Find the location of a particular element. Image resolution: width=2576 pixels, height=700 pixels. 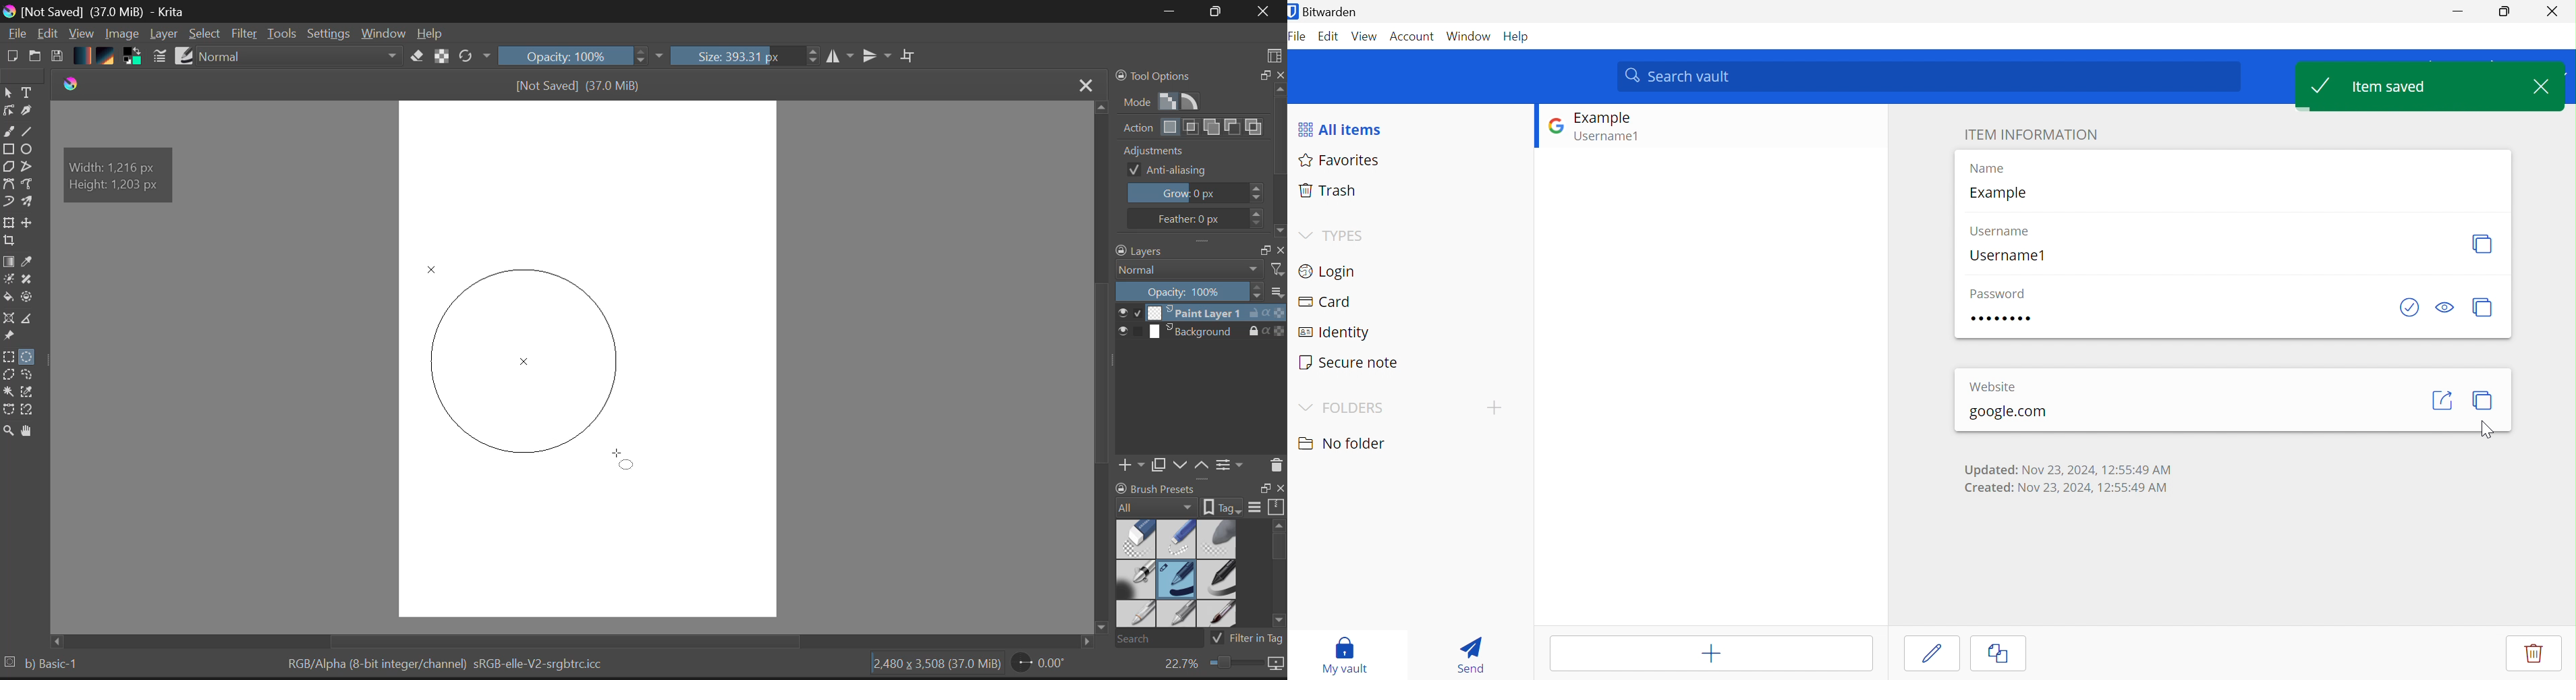

New is located at coordinates (13, 56).